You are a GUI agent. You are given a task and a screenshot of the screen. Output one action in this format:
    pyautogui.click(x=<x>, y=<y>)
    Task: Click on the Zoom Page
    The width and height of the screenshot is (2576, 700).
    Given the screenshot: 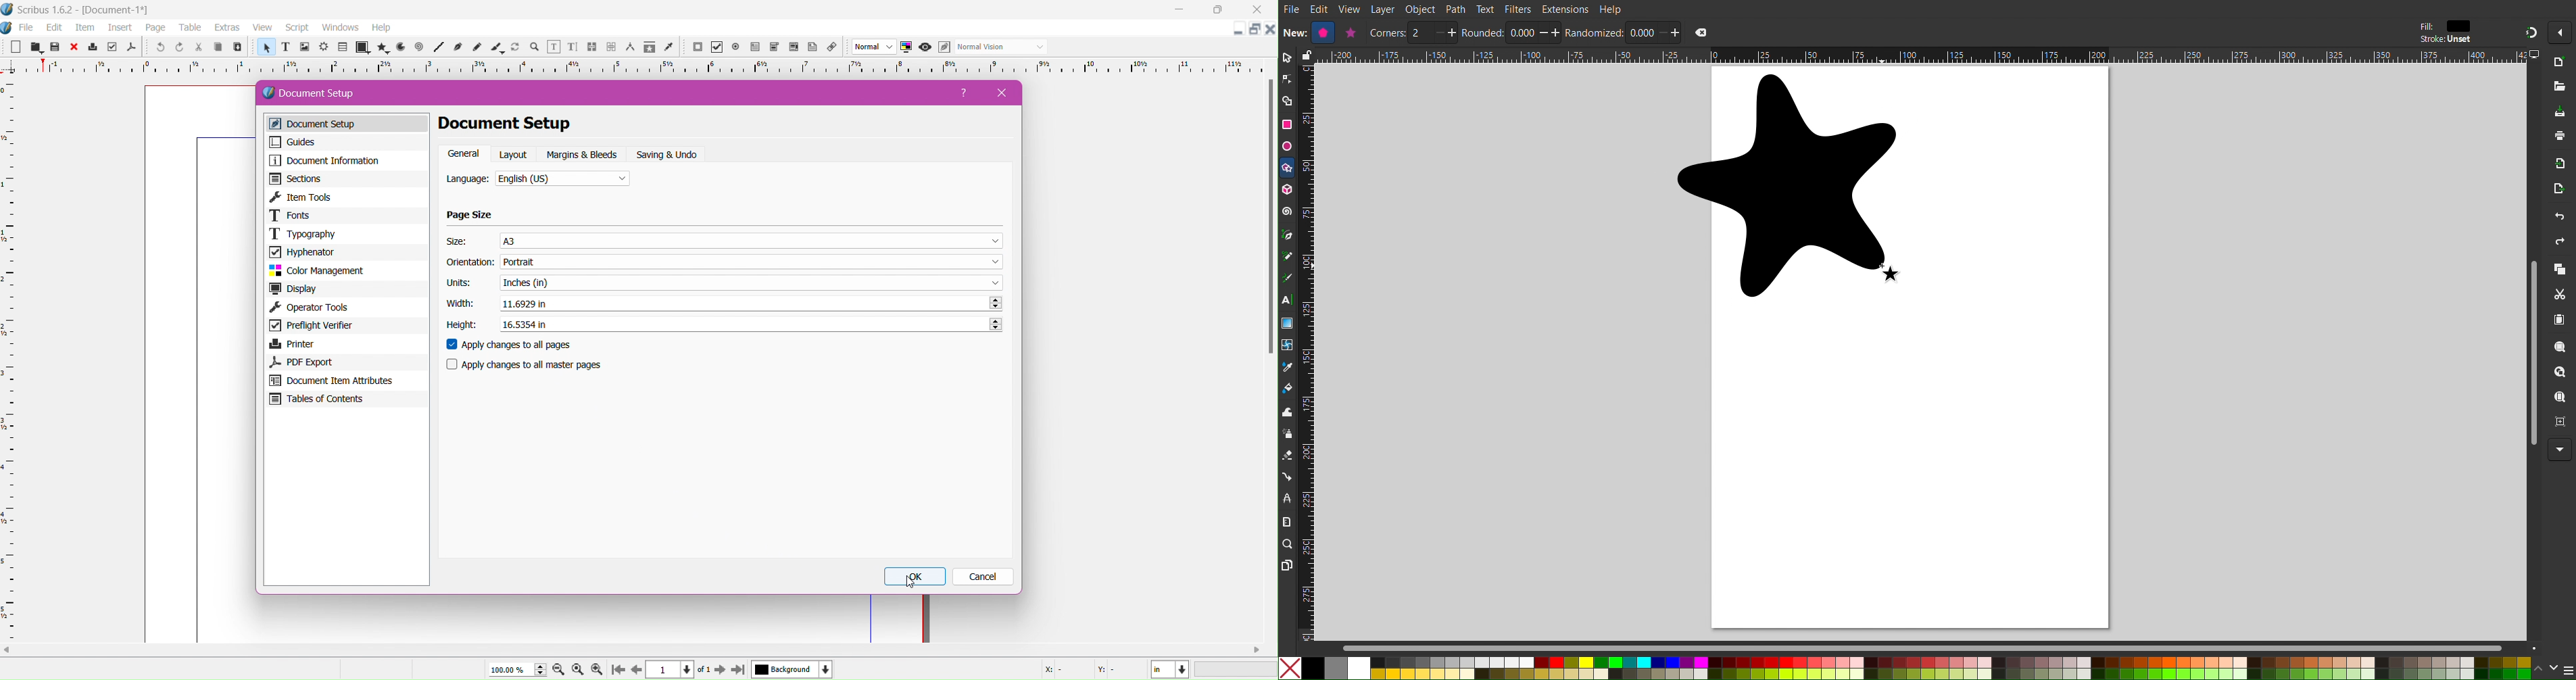 What is the action you would take?
    pyautogui.click(x=2560, y=399)
    